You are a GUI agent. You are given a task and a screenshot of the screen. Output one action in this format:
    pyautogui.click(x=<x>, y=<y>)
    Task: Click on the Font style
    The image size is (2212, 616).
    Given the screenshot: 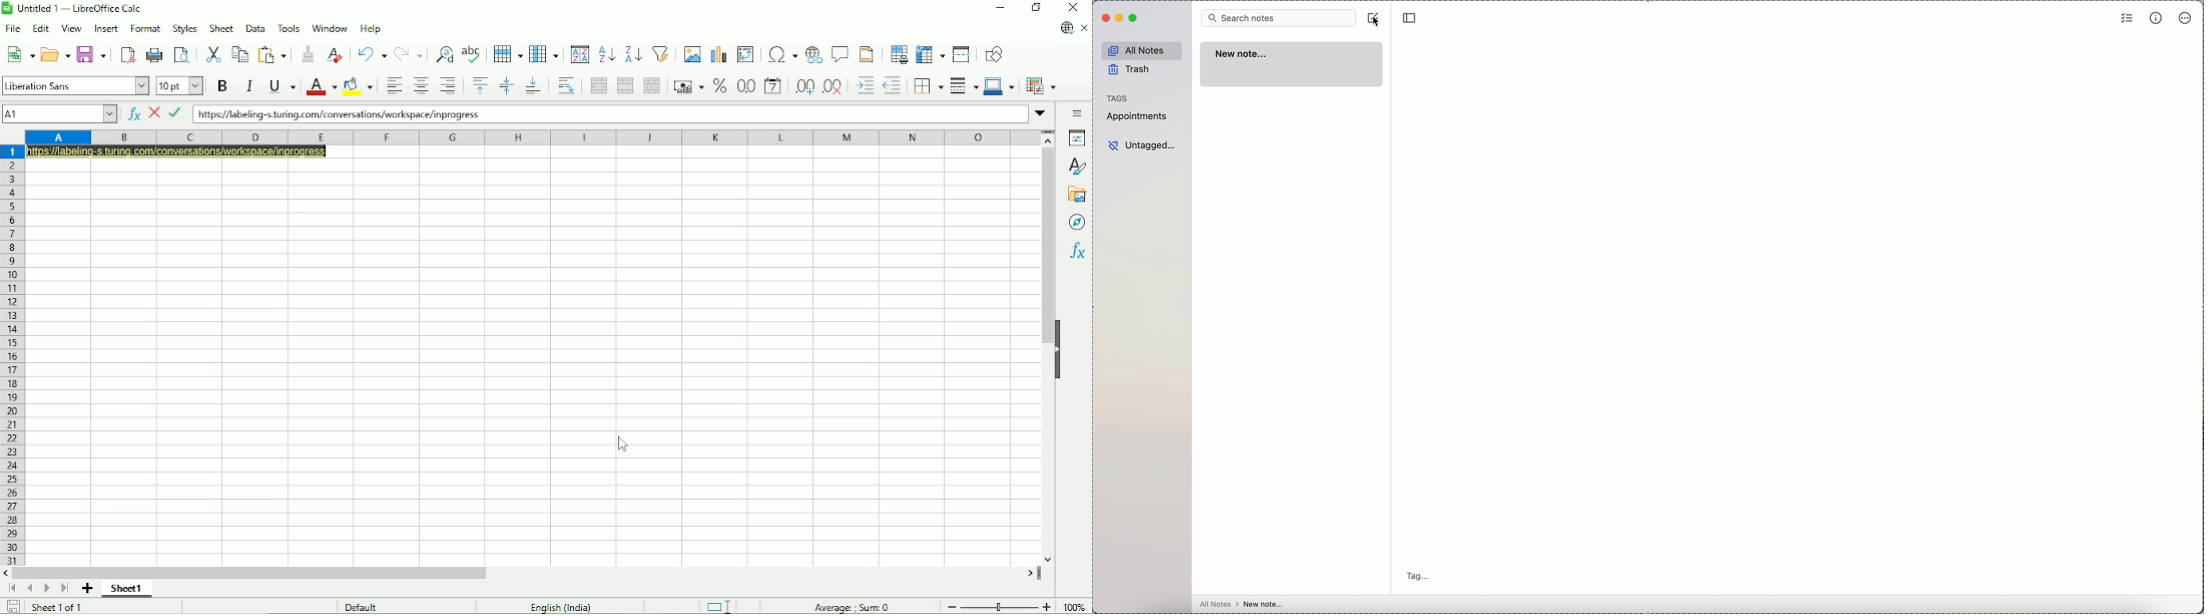 What is the action you would take?
    pyautogui.click(x=75, y=85)
    